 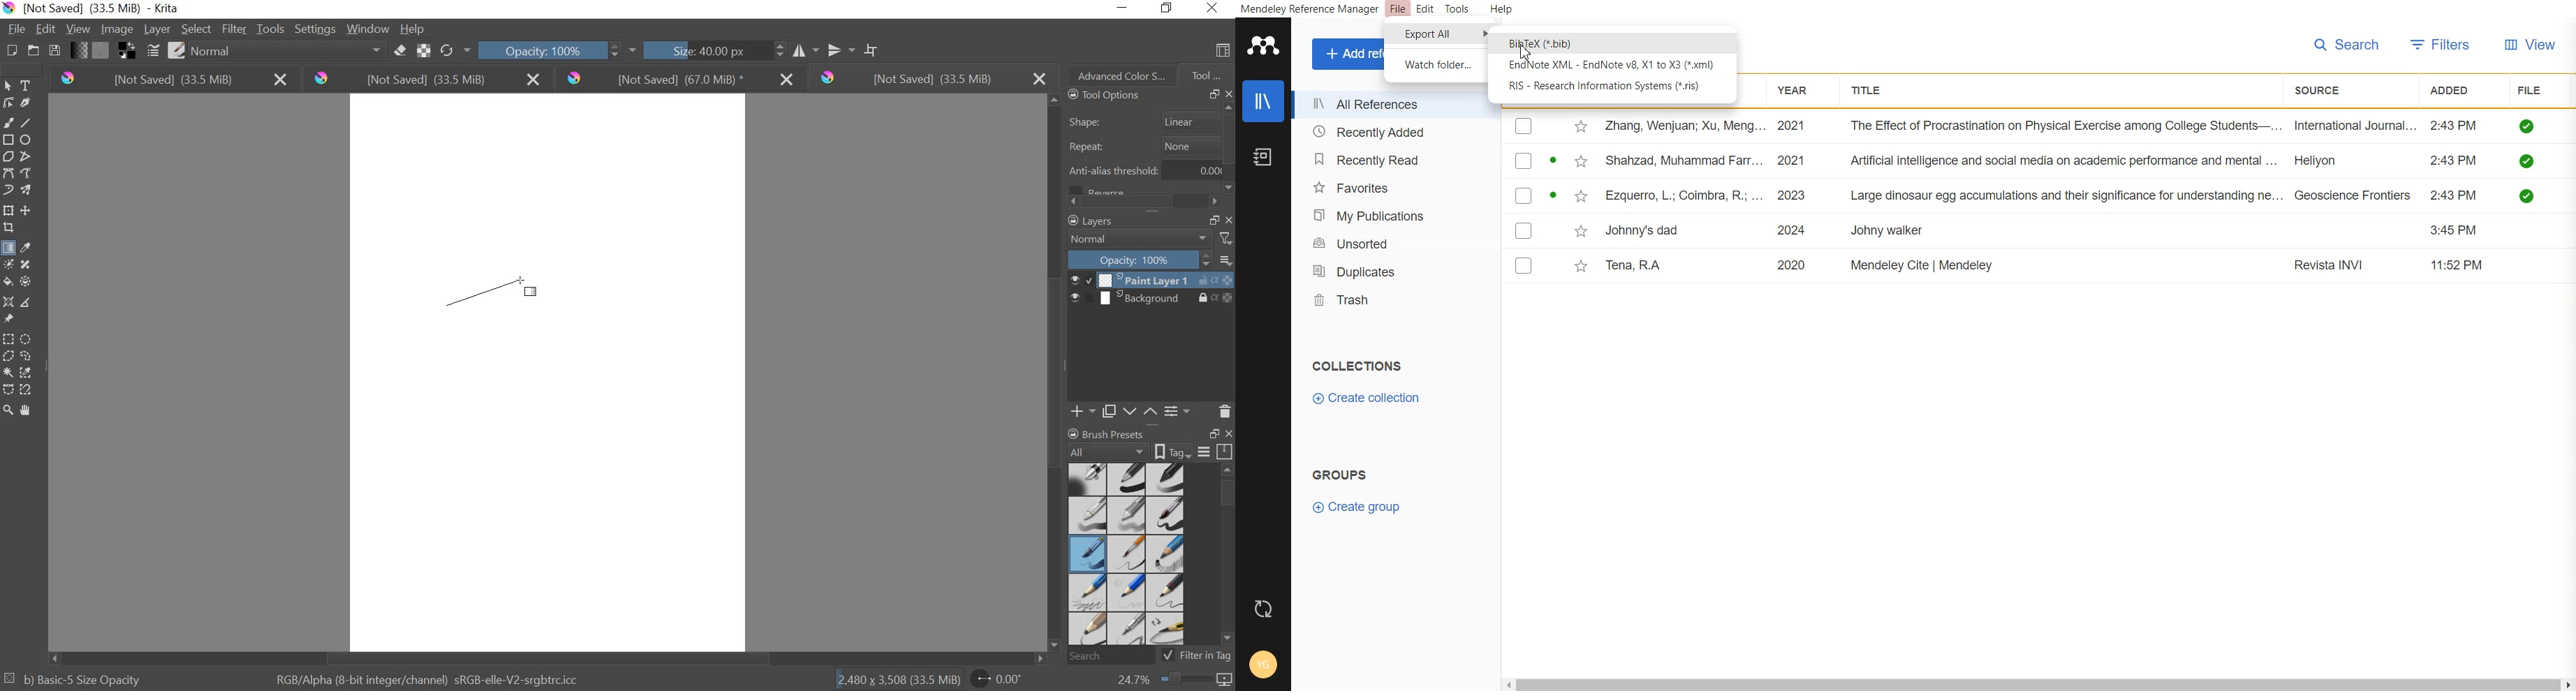 What do you see at coordinates (1500, 10) in the screenshot?
I see `Help` at bounding box center [1500, 10].